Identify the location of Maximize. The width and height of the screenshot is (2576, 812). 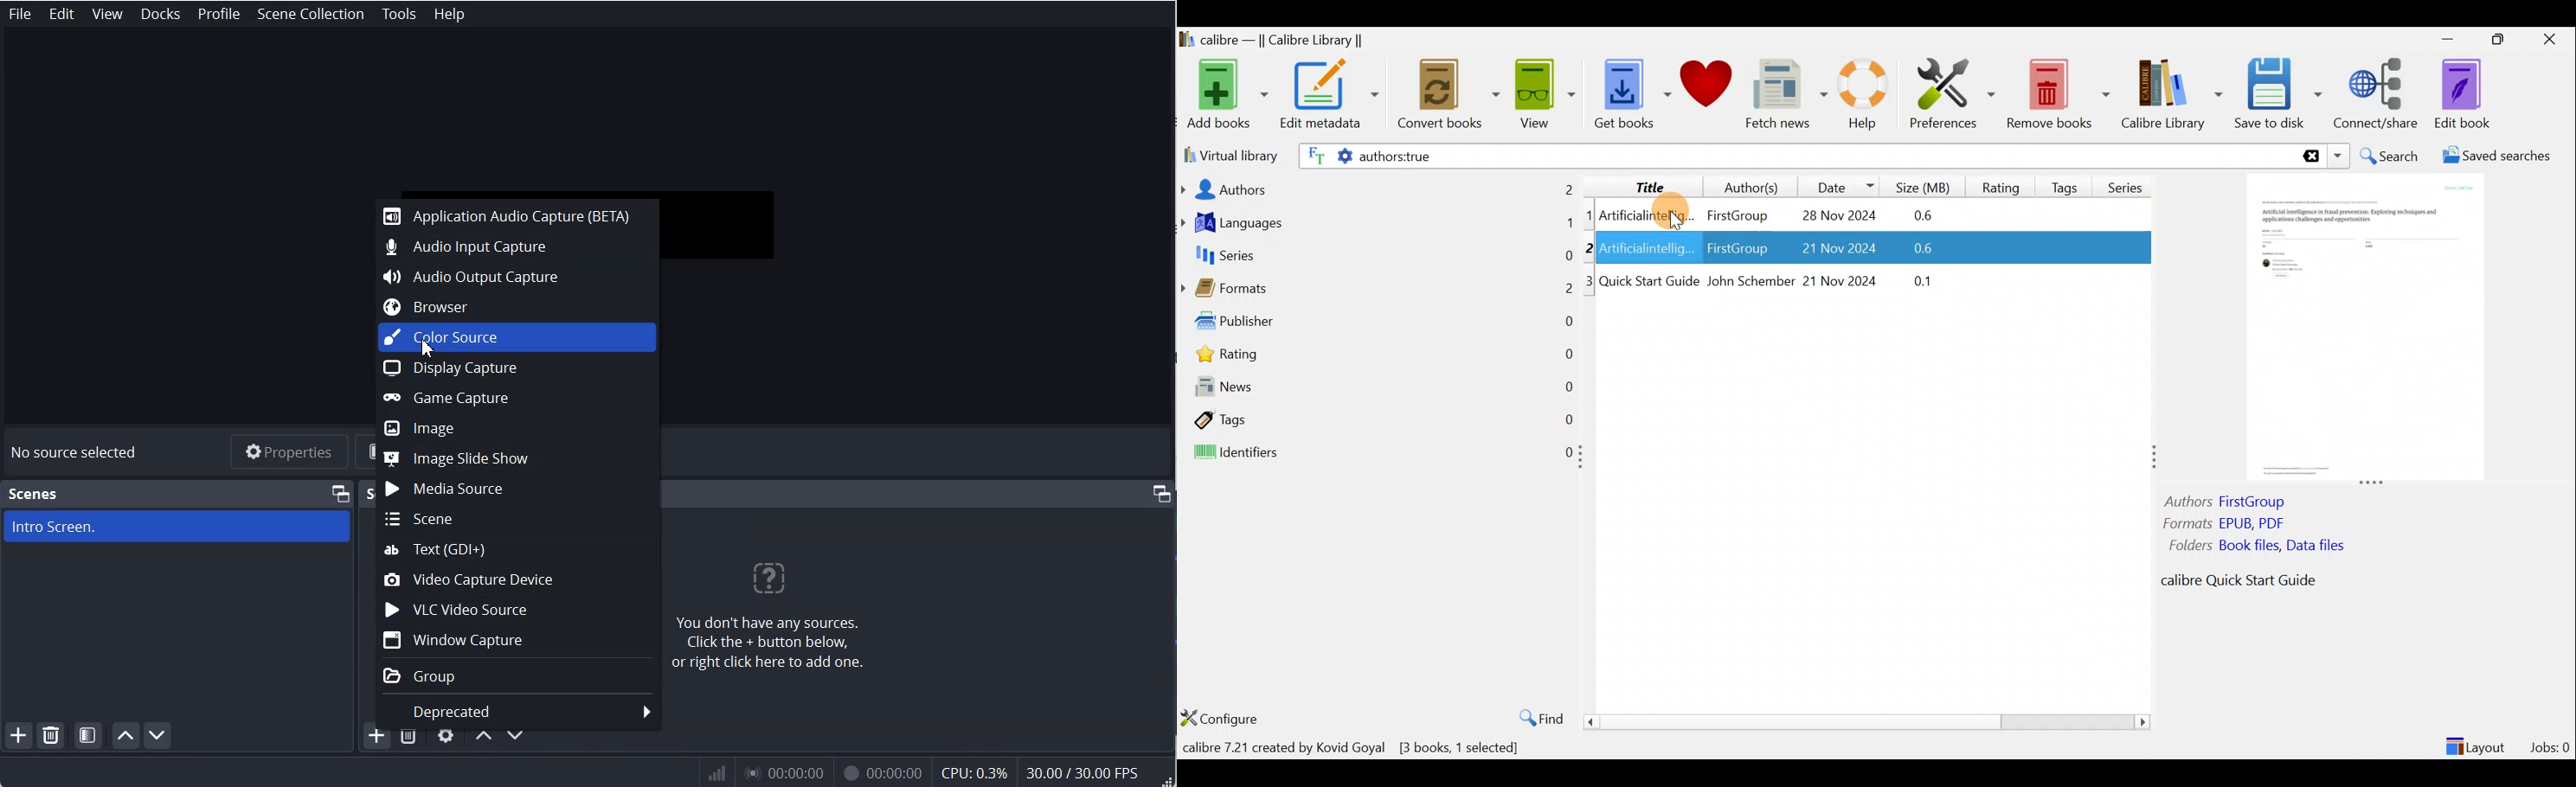
(1161, 493).